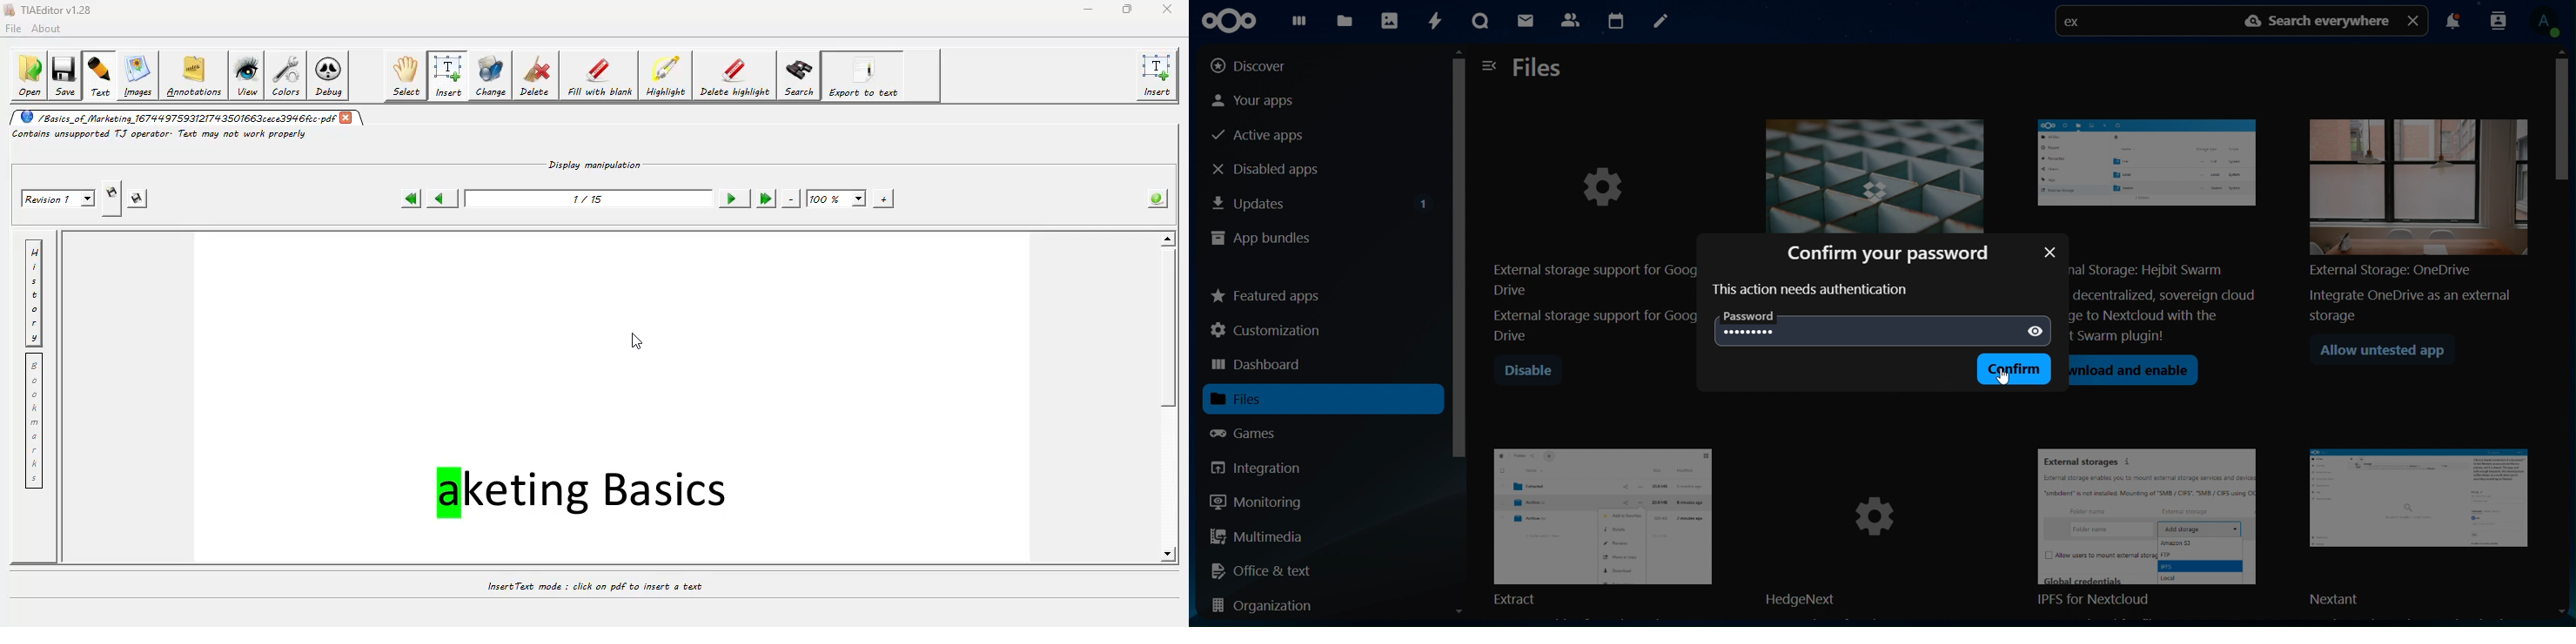 The height and width of the screenshot is (644, 2576). I want to click on this action needs authentication, so click(1812, 290).